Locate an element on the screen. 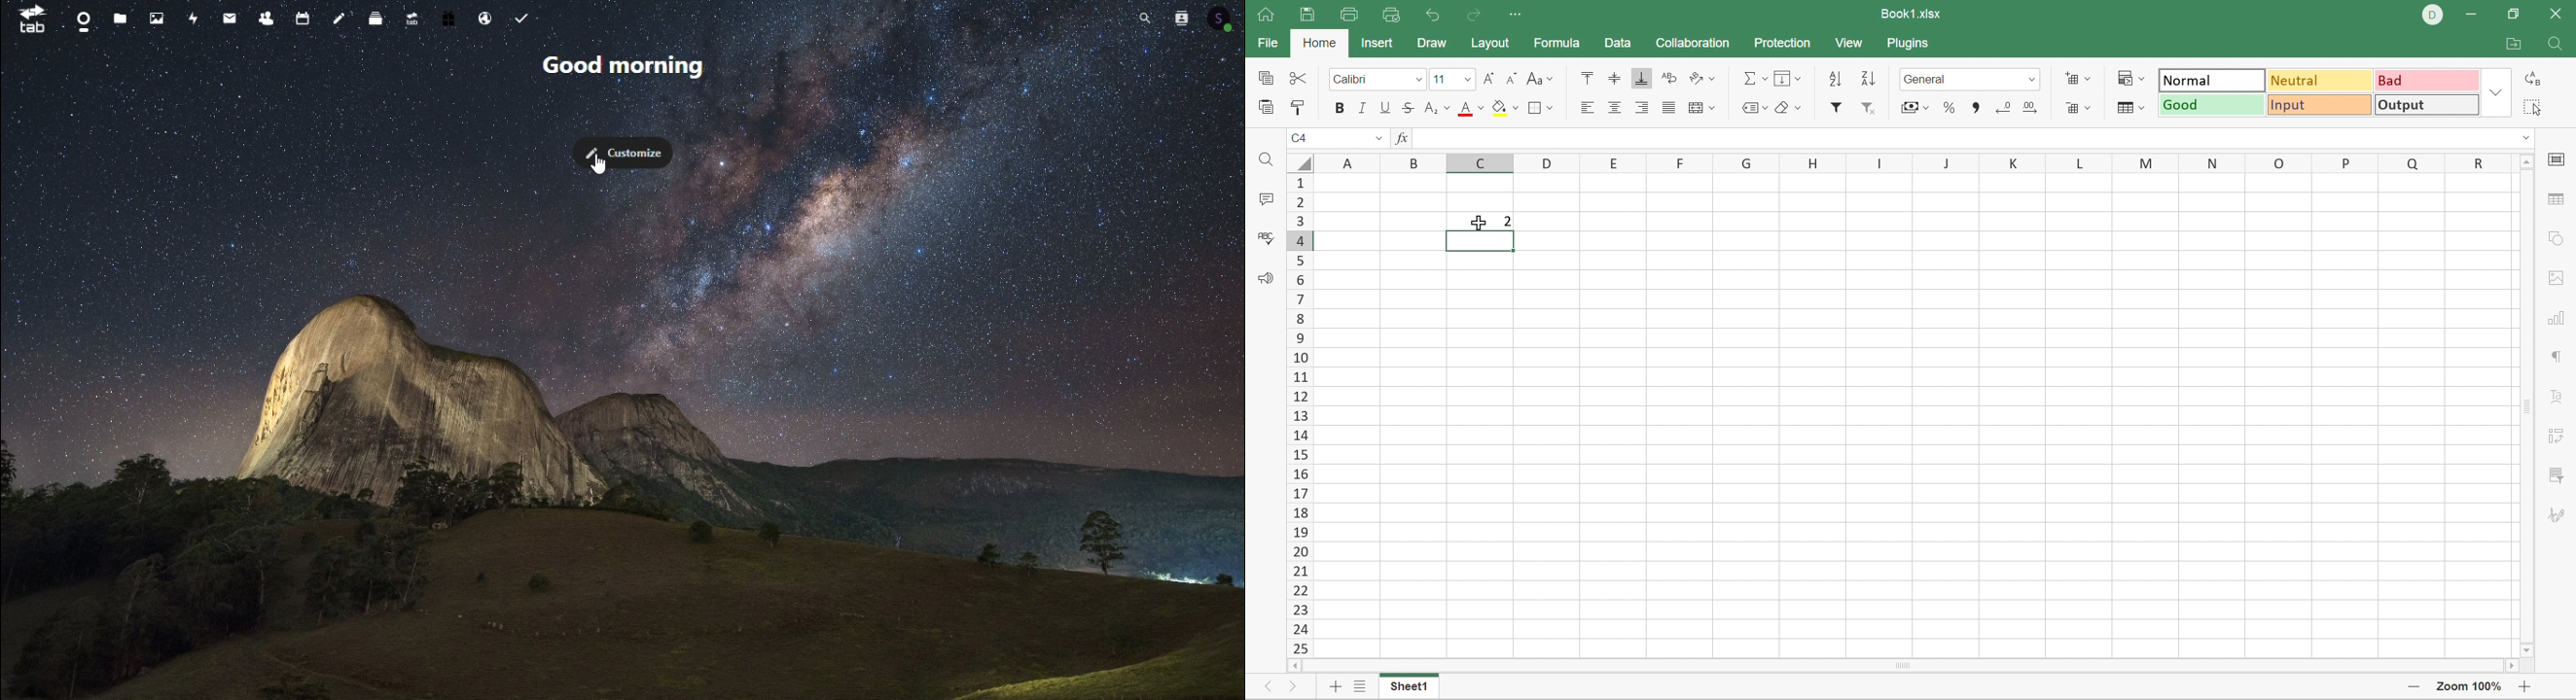  Open file location is located at coordinates (2514, 43).